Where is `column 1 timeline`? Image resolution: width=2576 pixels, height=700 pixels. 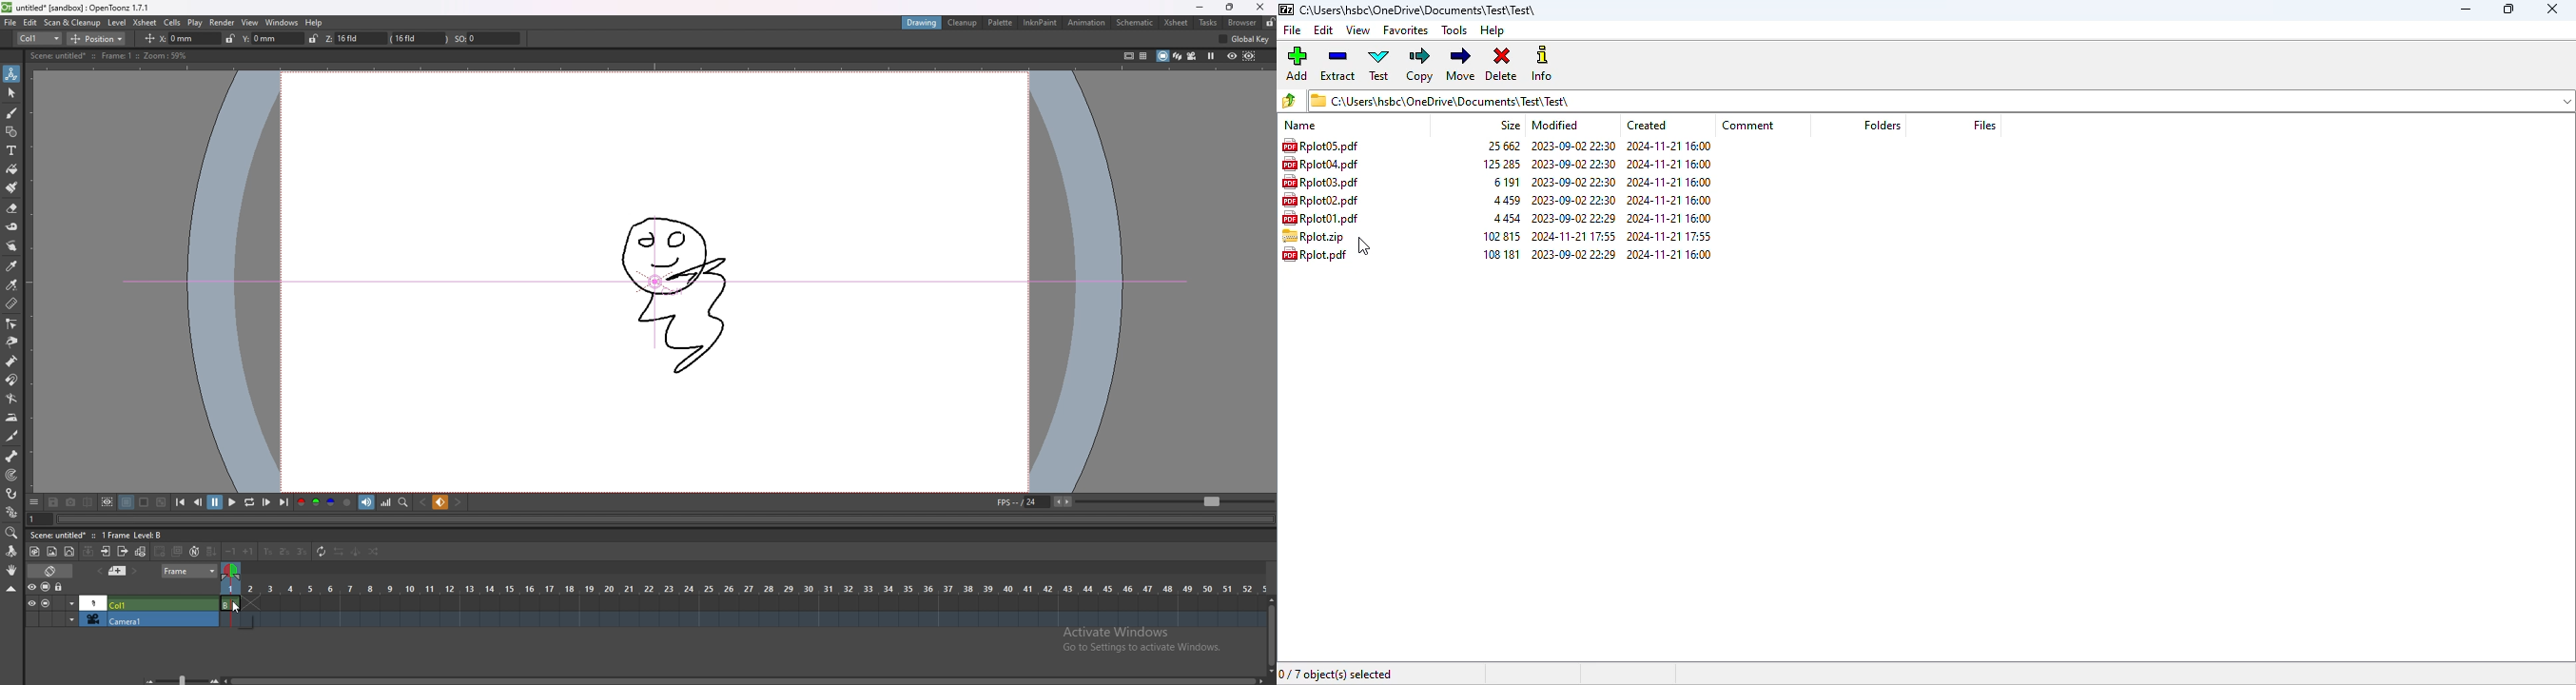 column 1 timeline is located at coordinates (741, 605).